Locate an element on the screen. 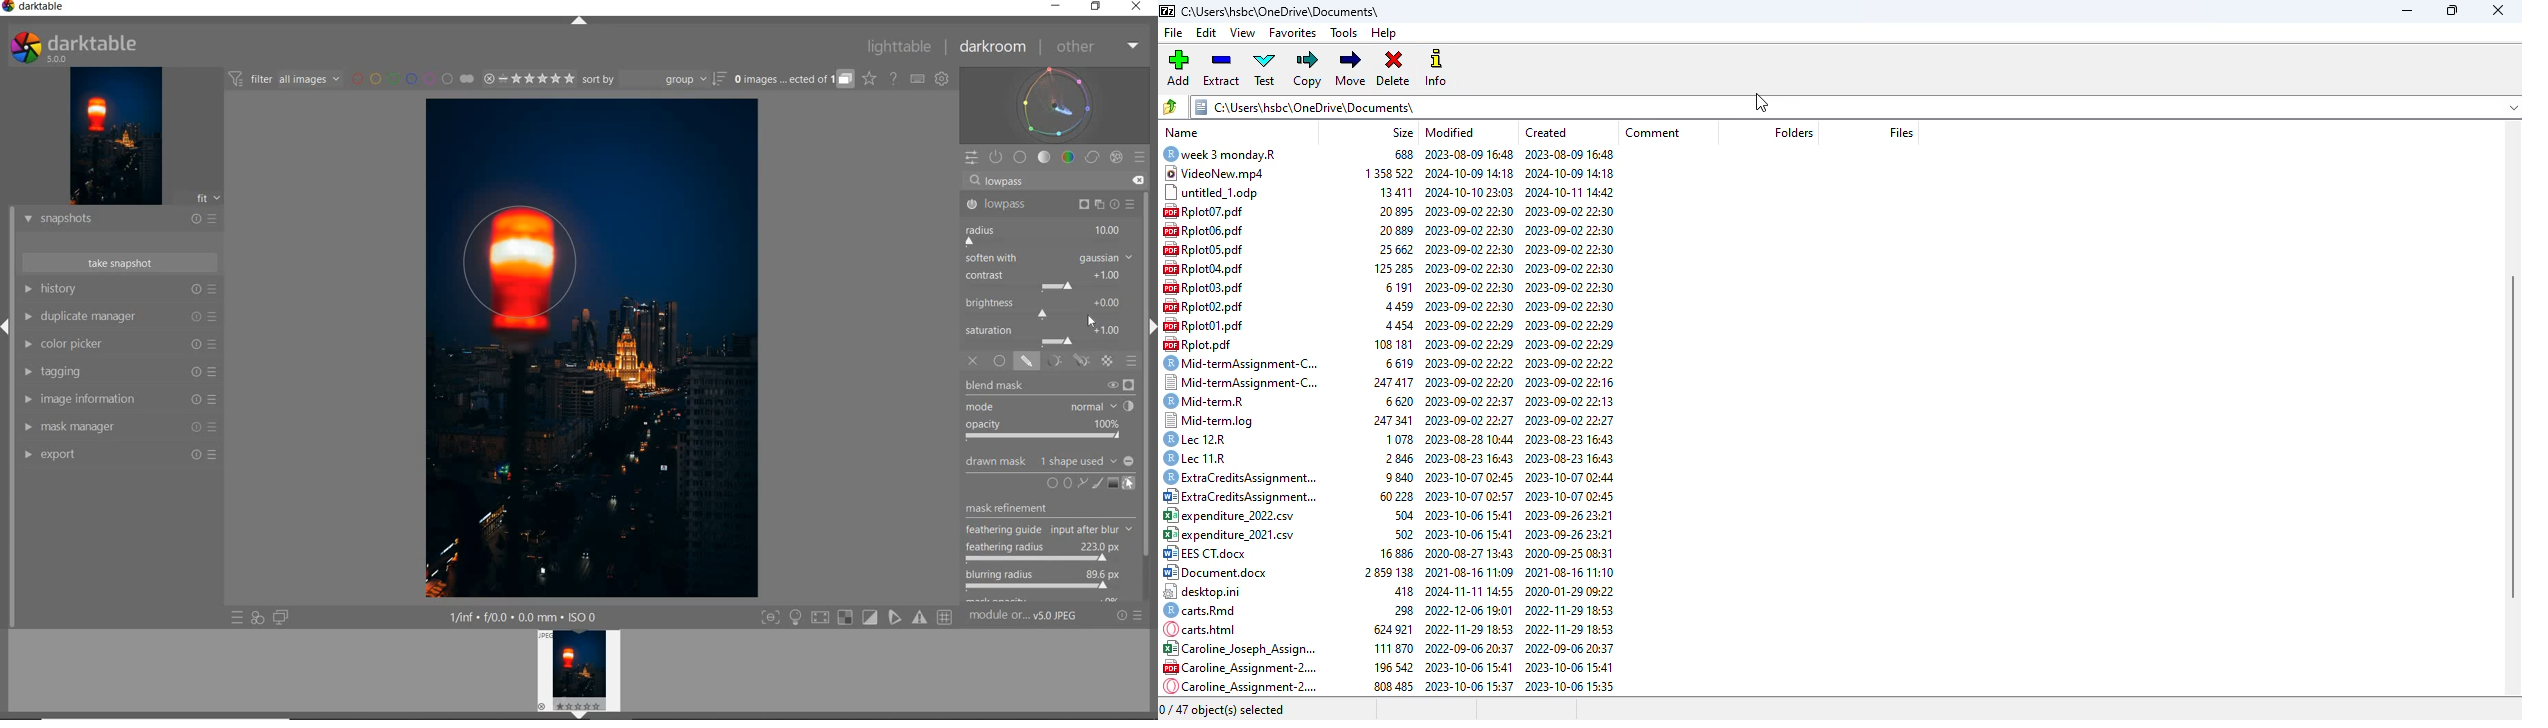 Image resolution: width=2548 pixels, height=728 pixels. 125285 is located at coordinates (1394, 268).